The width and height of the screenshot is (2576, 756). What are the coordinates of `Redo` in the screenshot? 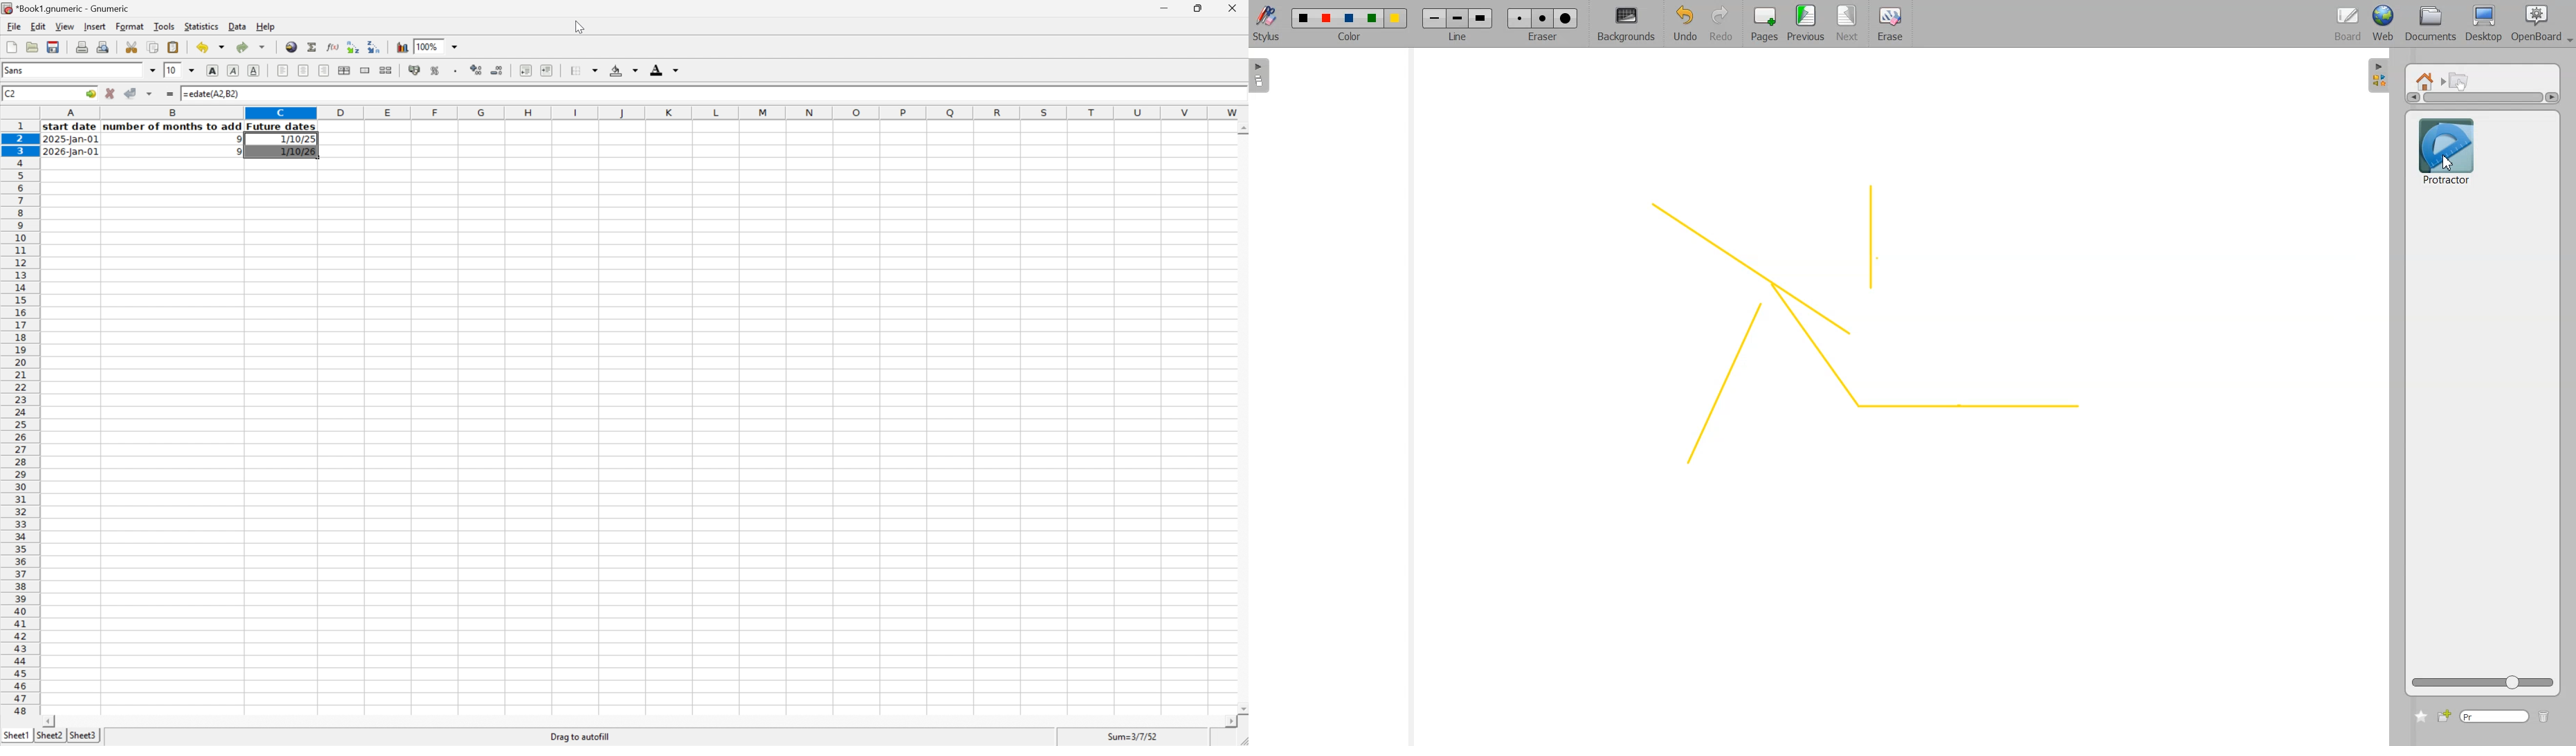 It's located at (250, 46).